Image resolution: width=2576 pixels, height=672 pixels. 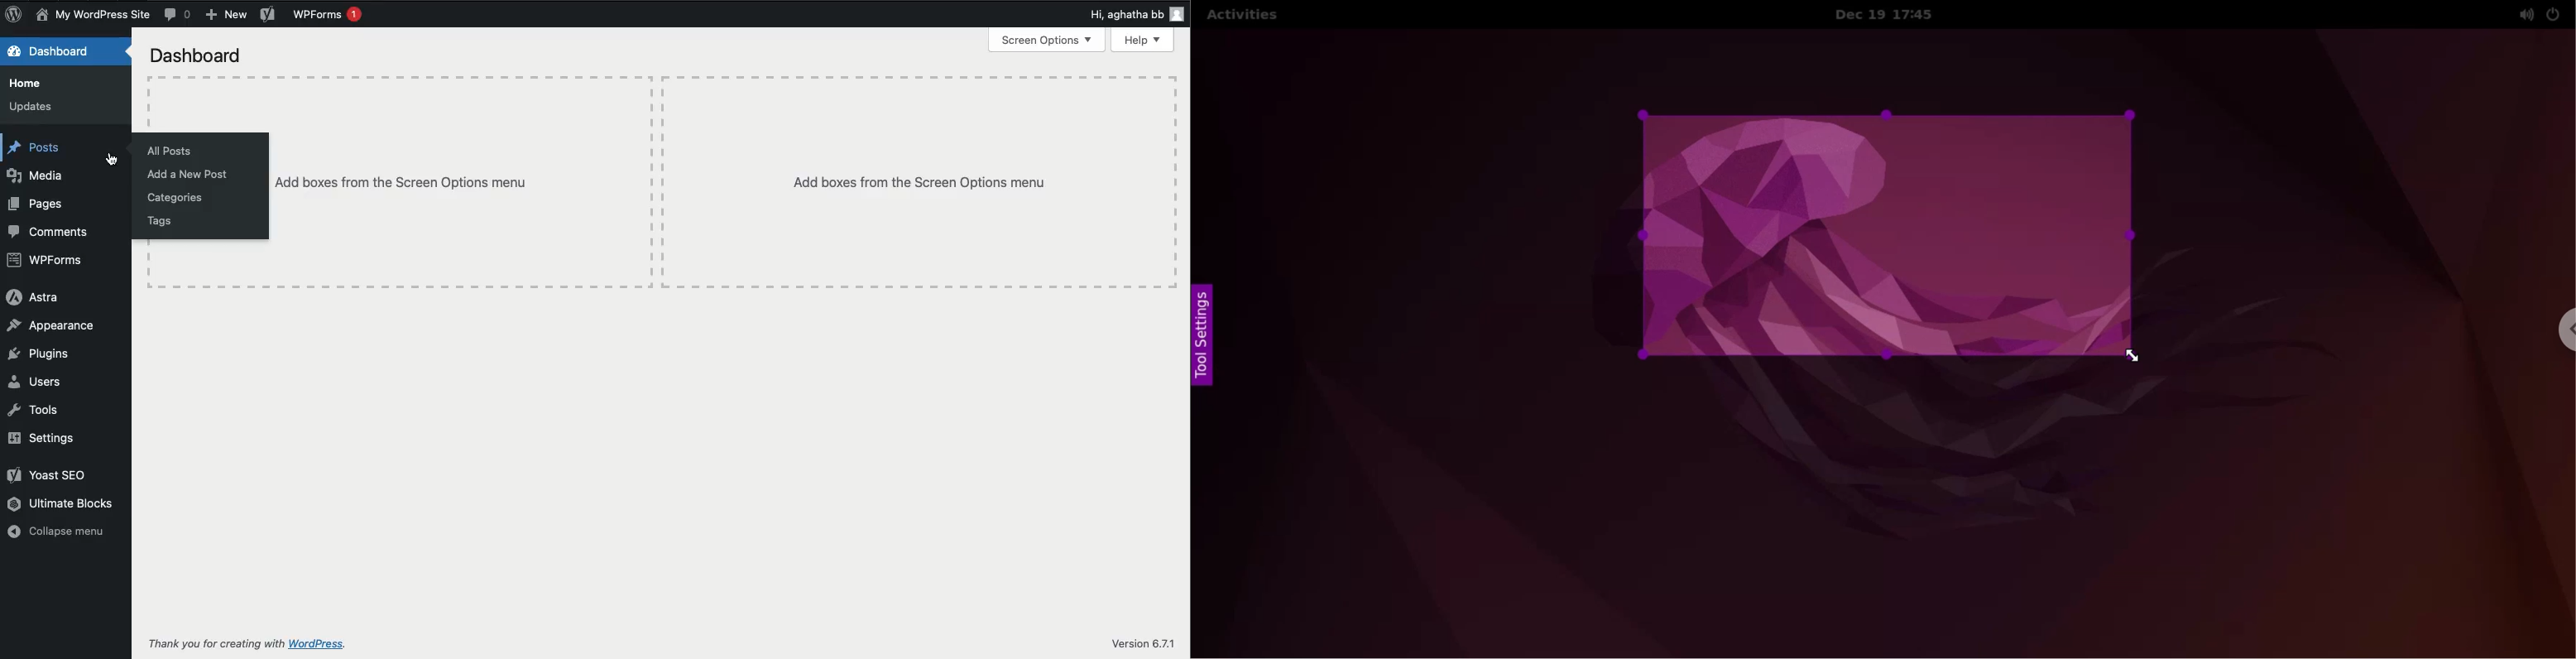 What do you see at coordinates (175, 15) in the screenshot?
I see `Comment` at bounding box center [175, 15].